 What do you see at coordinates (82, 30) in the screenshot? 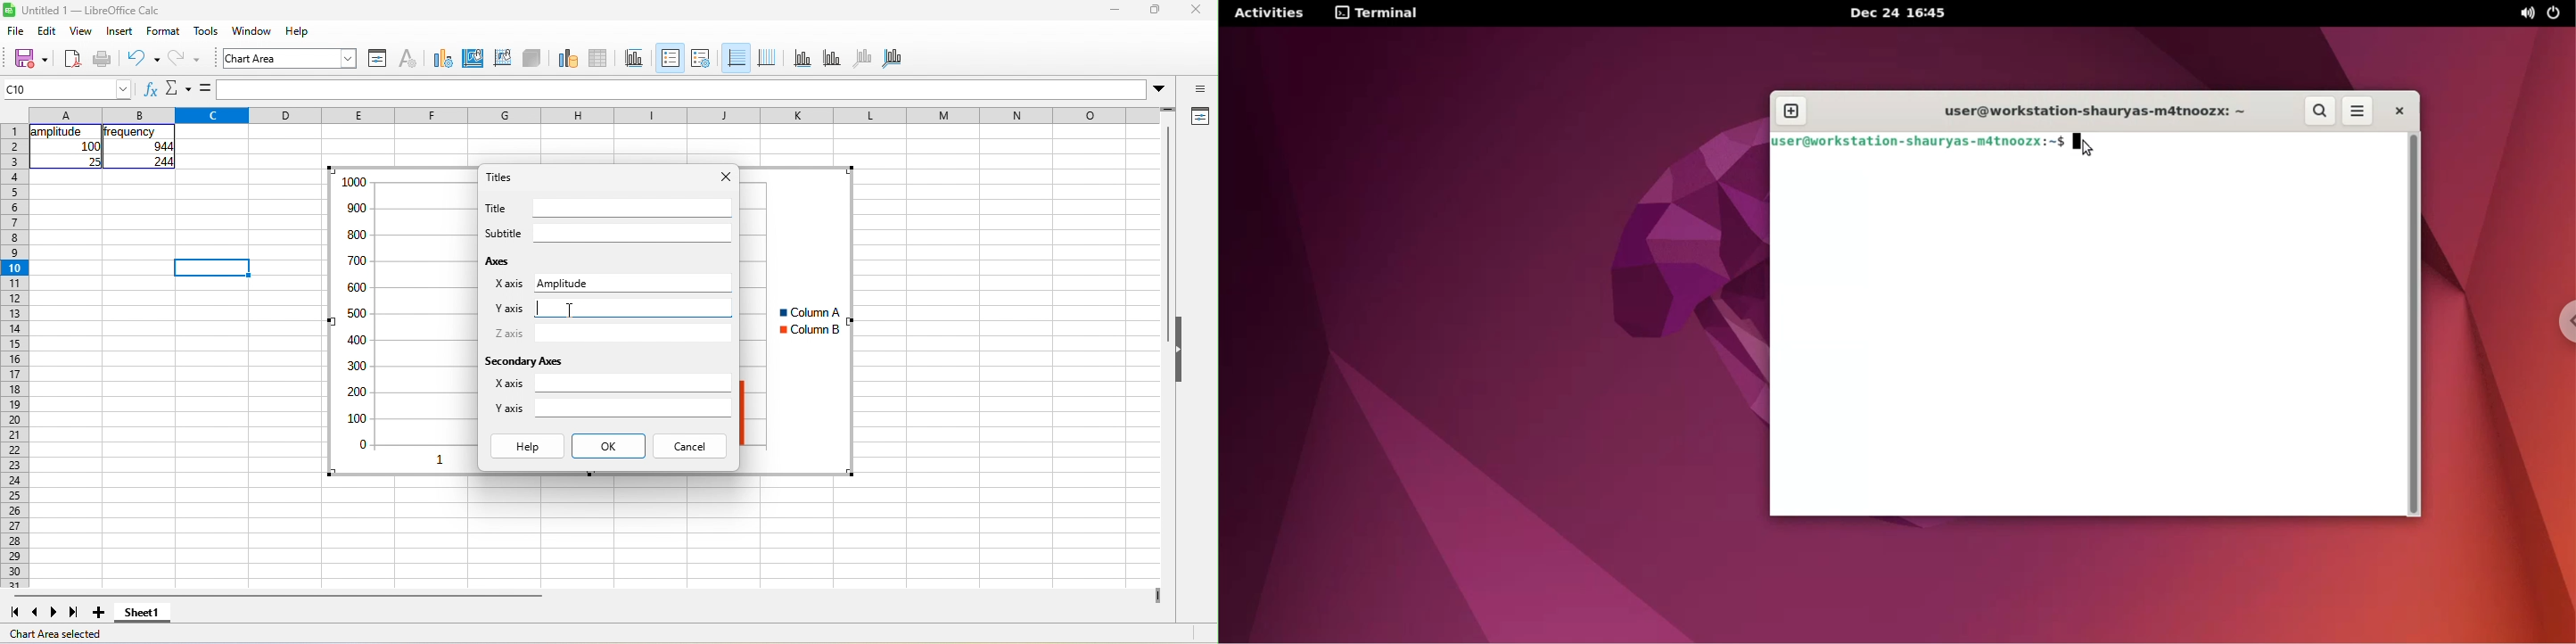
I see `view` at bounding box center [82, 30].